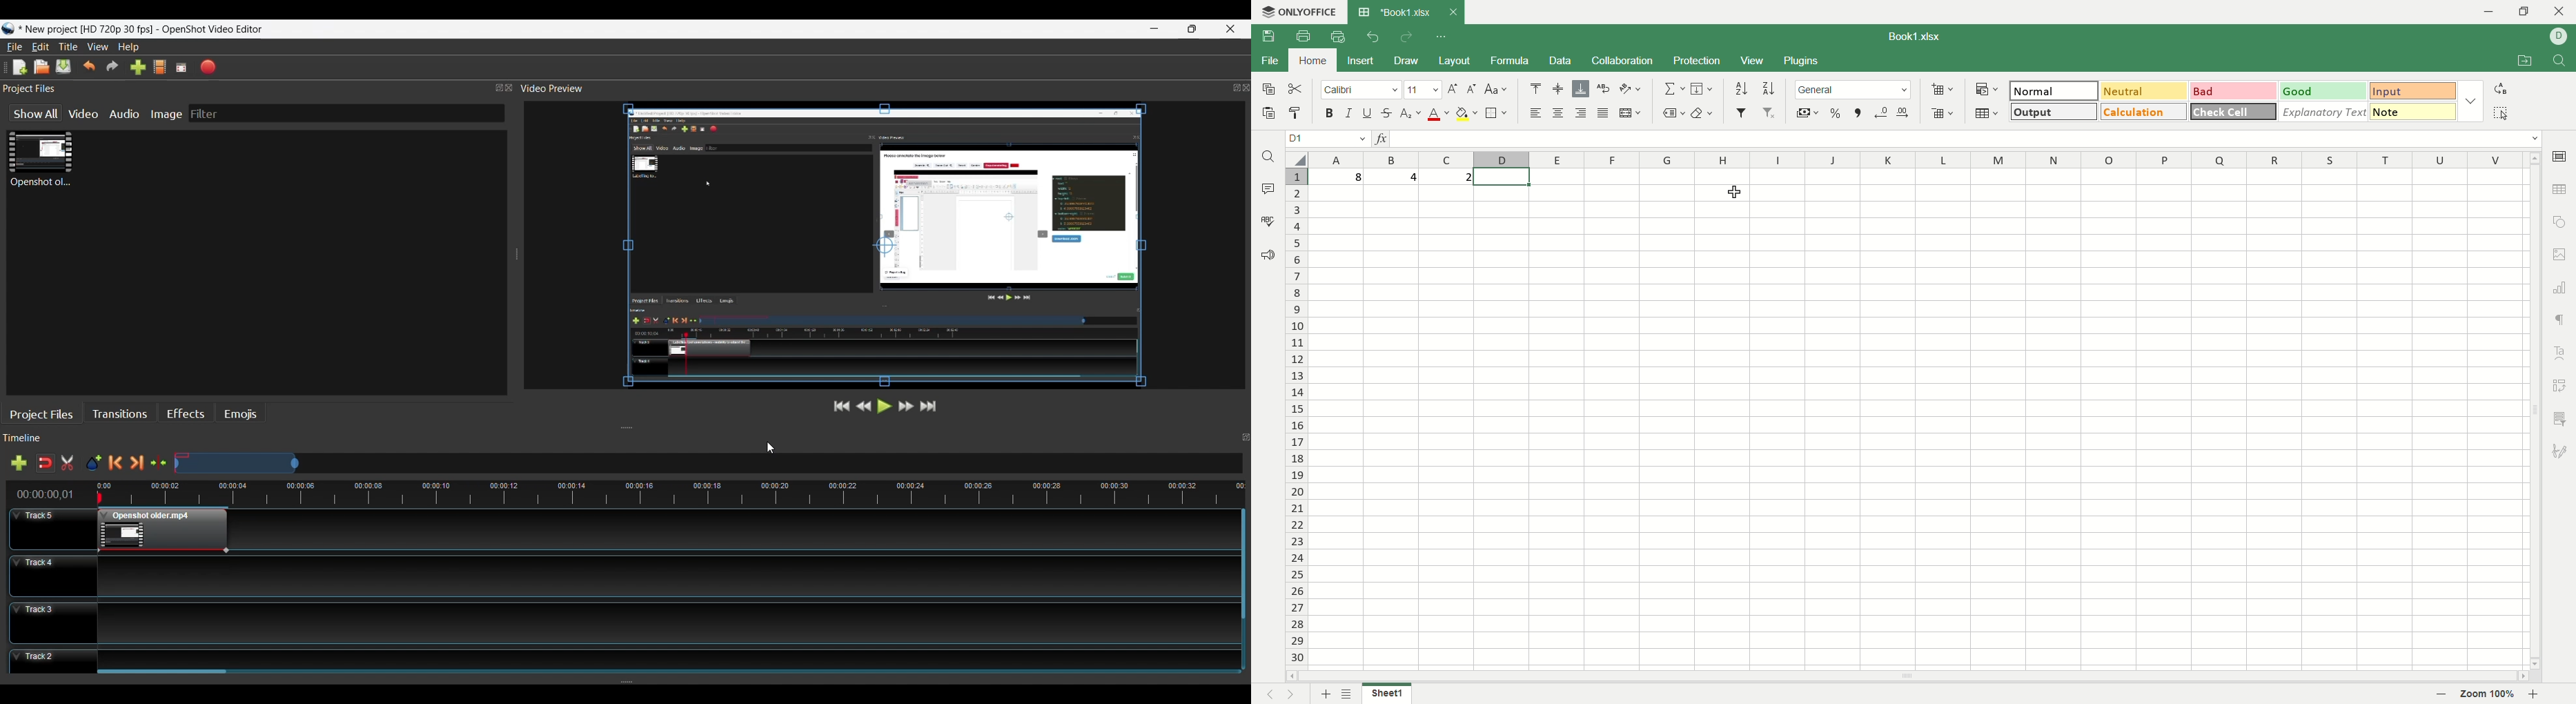 Image resolution: width=2576 pixels, height=728 pixels. What do you see at coordinates (2232, 90) in the screenshot?
I see `bad` at bounding box center [2232, 90].